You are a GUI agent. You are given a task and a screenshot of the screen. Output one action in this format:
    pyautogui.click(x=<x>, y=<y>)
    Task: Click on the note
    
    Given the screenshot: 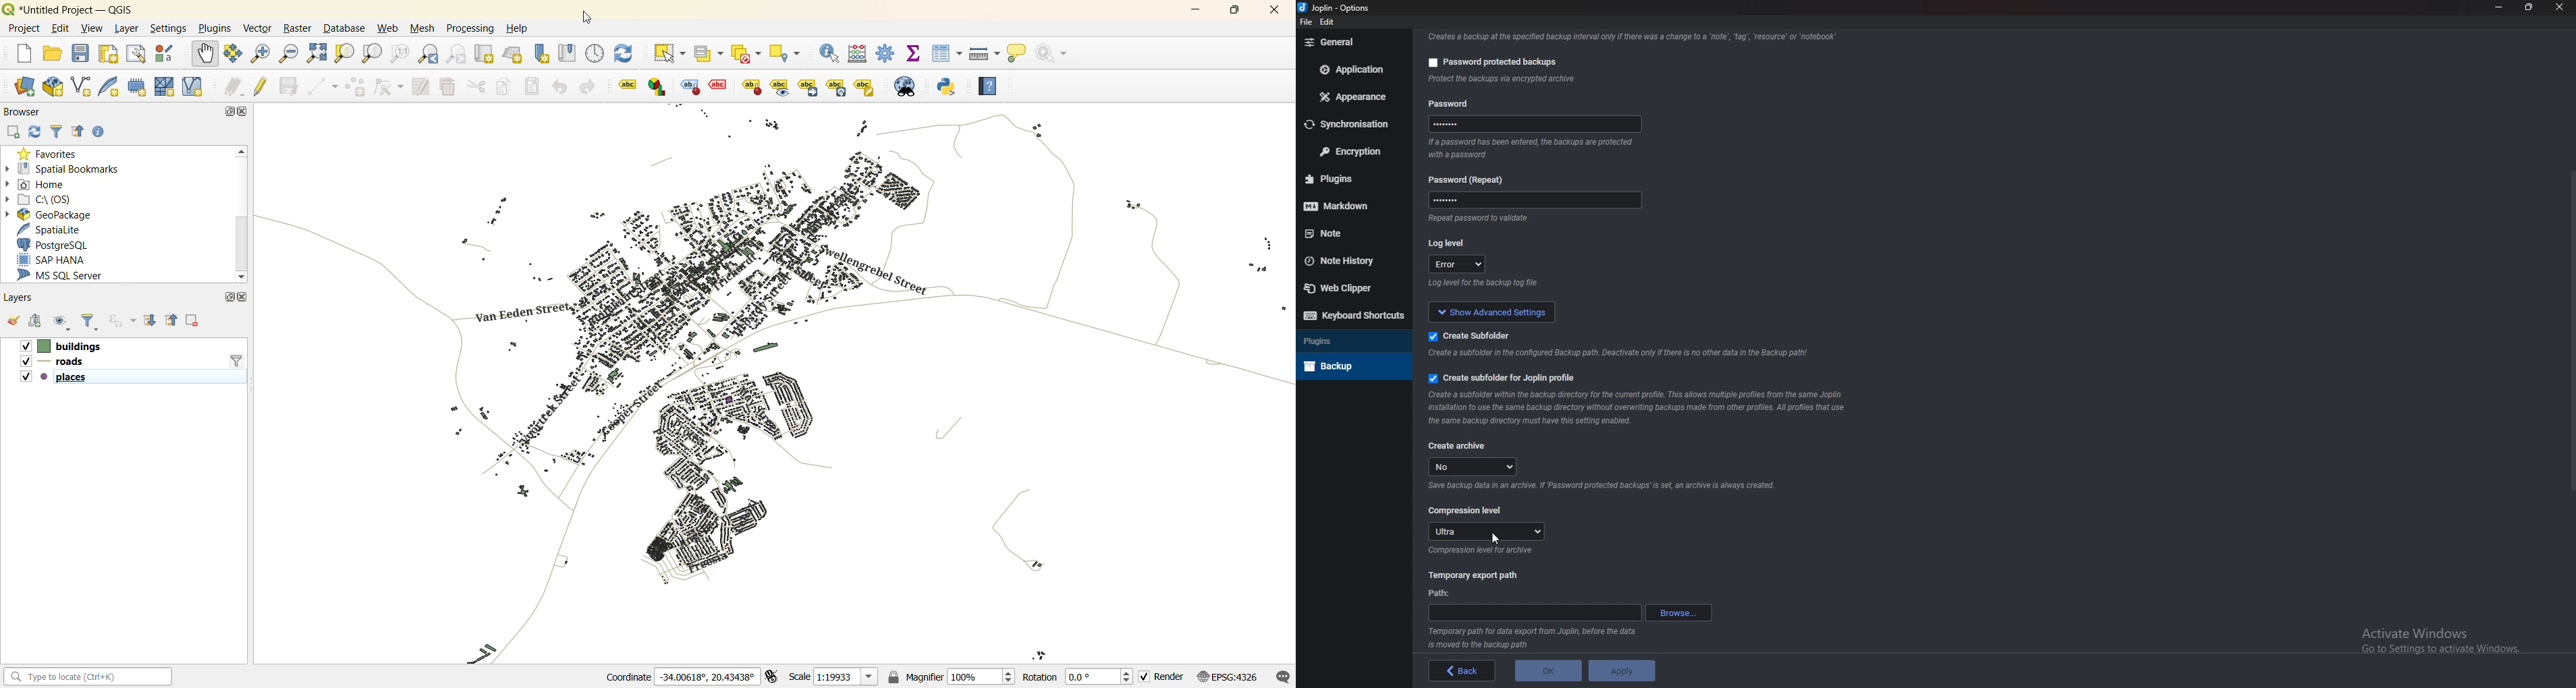 What is the action you would take?
    pyautogui.click(x=1348, y=233)
    